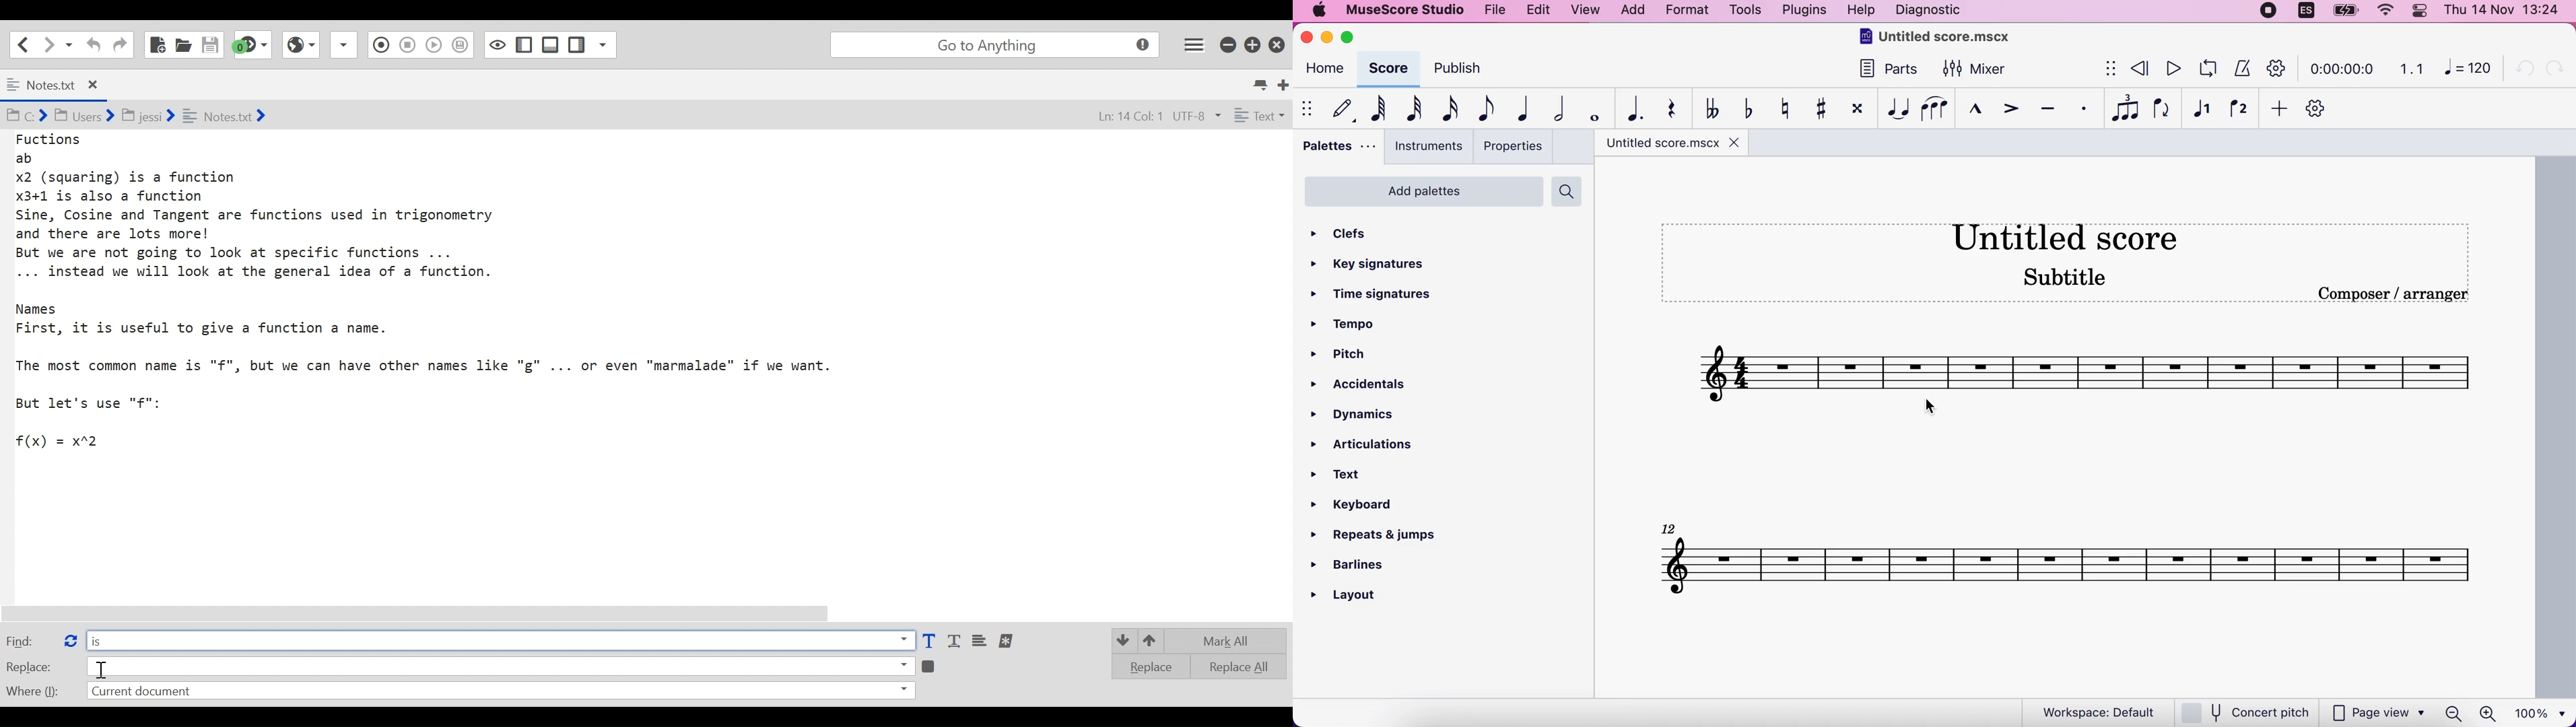 This screenshot has height=728, width=2576. What do you see at coordinates (2385, 295) in the screenshot?
I see `composer/arranger` at bounding box center [2385, 295].